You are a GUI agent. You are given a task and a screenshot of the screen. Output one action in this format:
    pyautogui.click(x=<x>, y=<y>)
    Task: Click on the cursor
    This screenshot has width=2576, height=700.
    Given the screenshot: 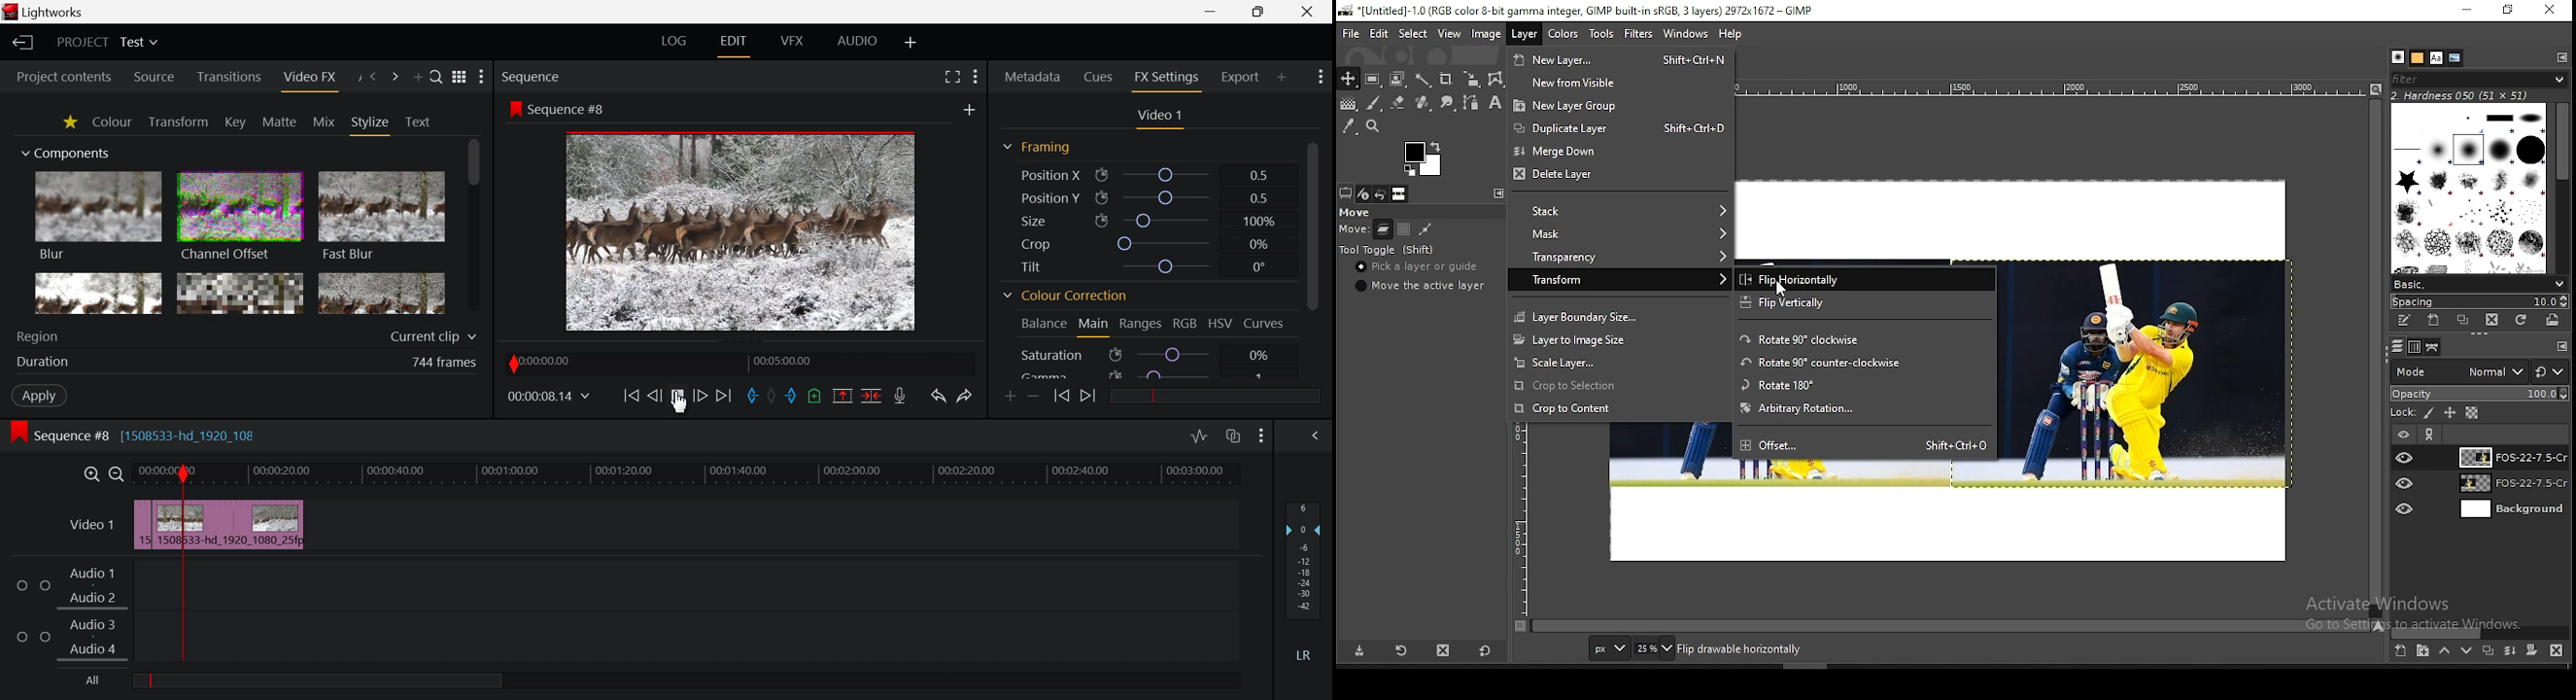 What is the action you would take?
    pyautogui.click(x=1782, y=289)
    